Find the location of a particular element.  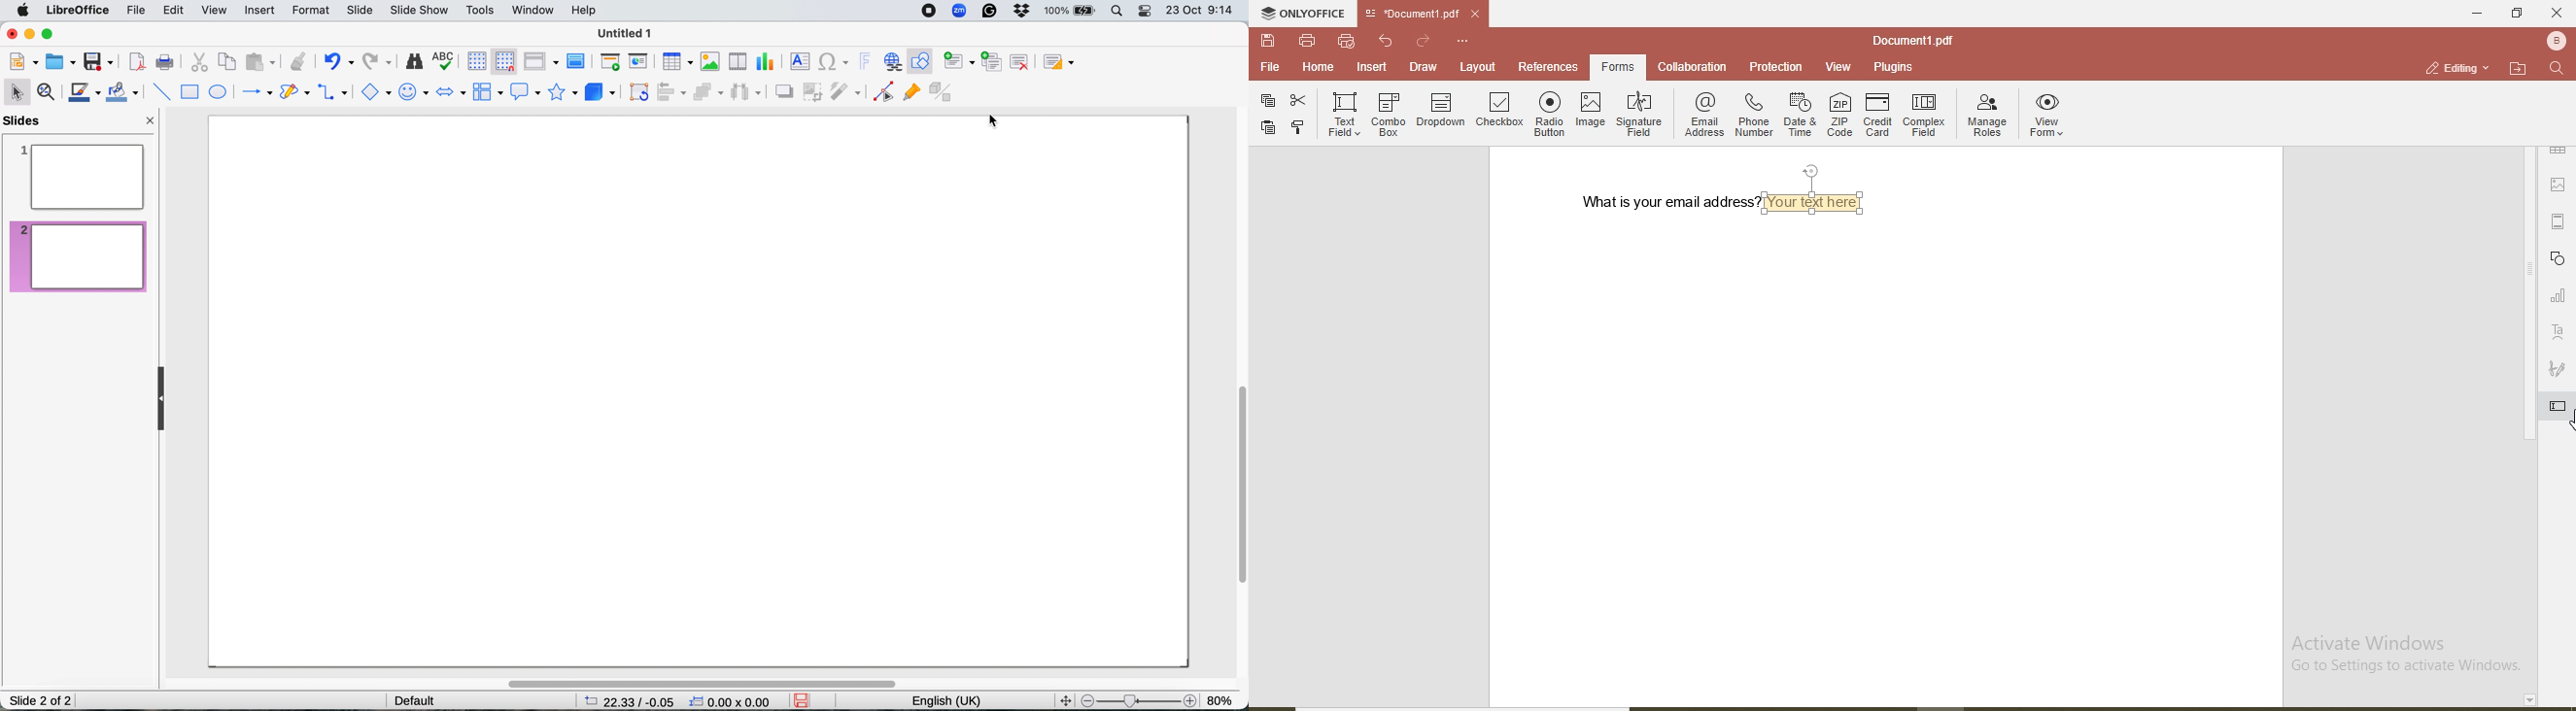

window is located at coordinates (533, 9).